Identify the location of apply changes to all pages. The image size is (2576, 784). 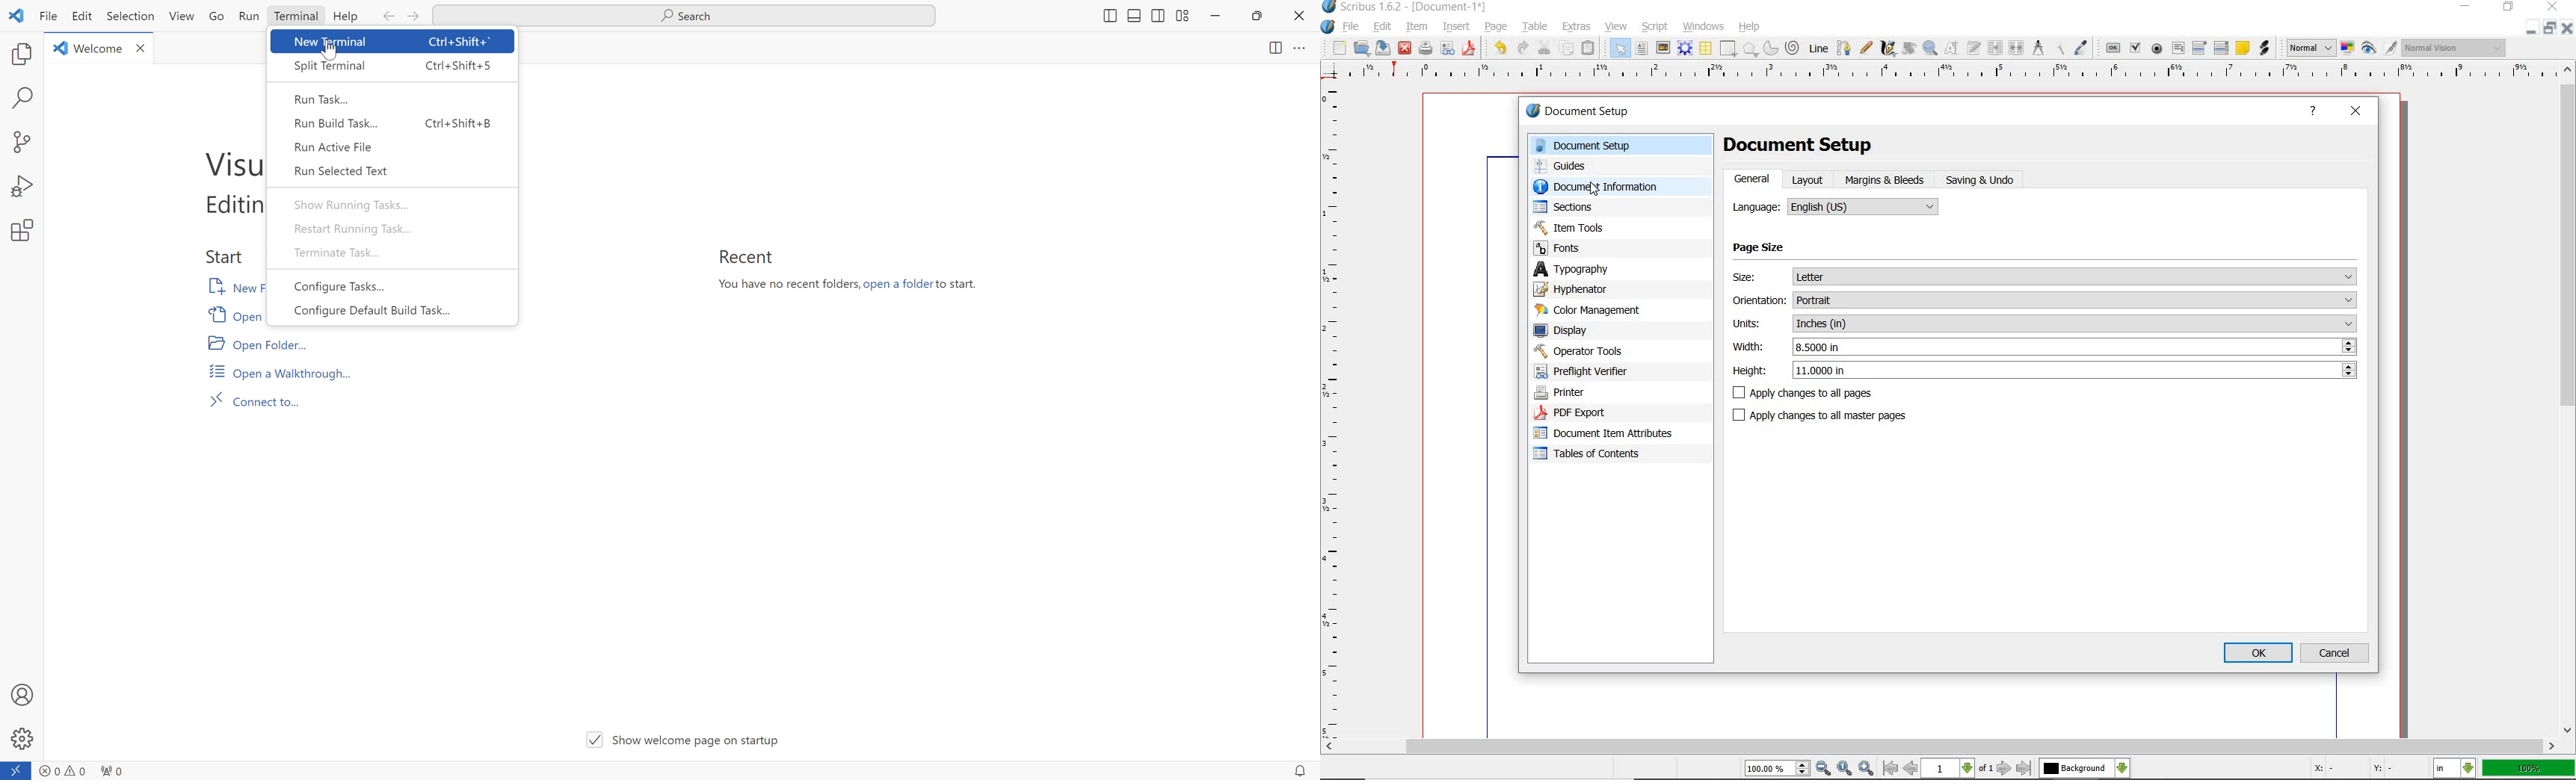
(1852, 394).